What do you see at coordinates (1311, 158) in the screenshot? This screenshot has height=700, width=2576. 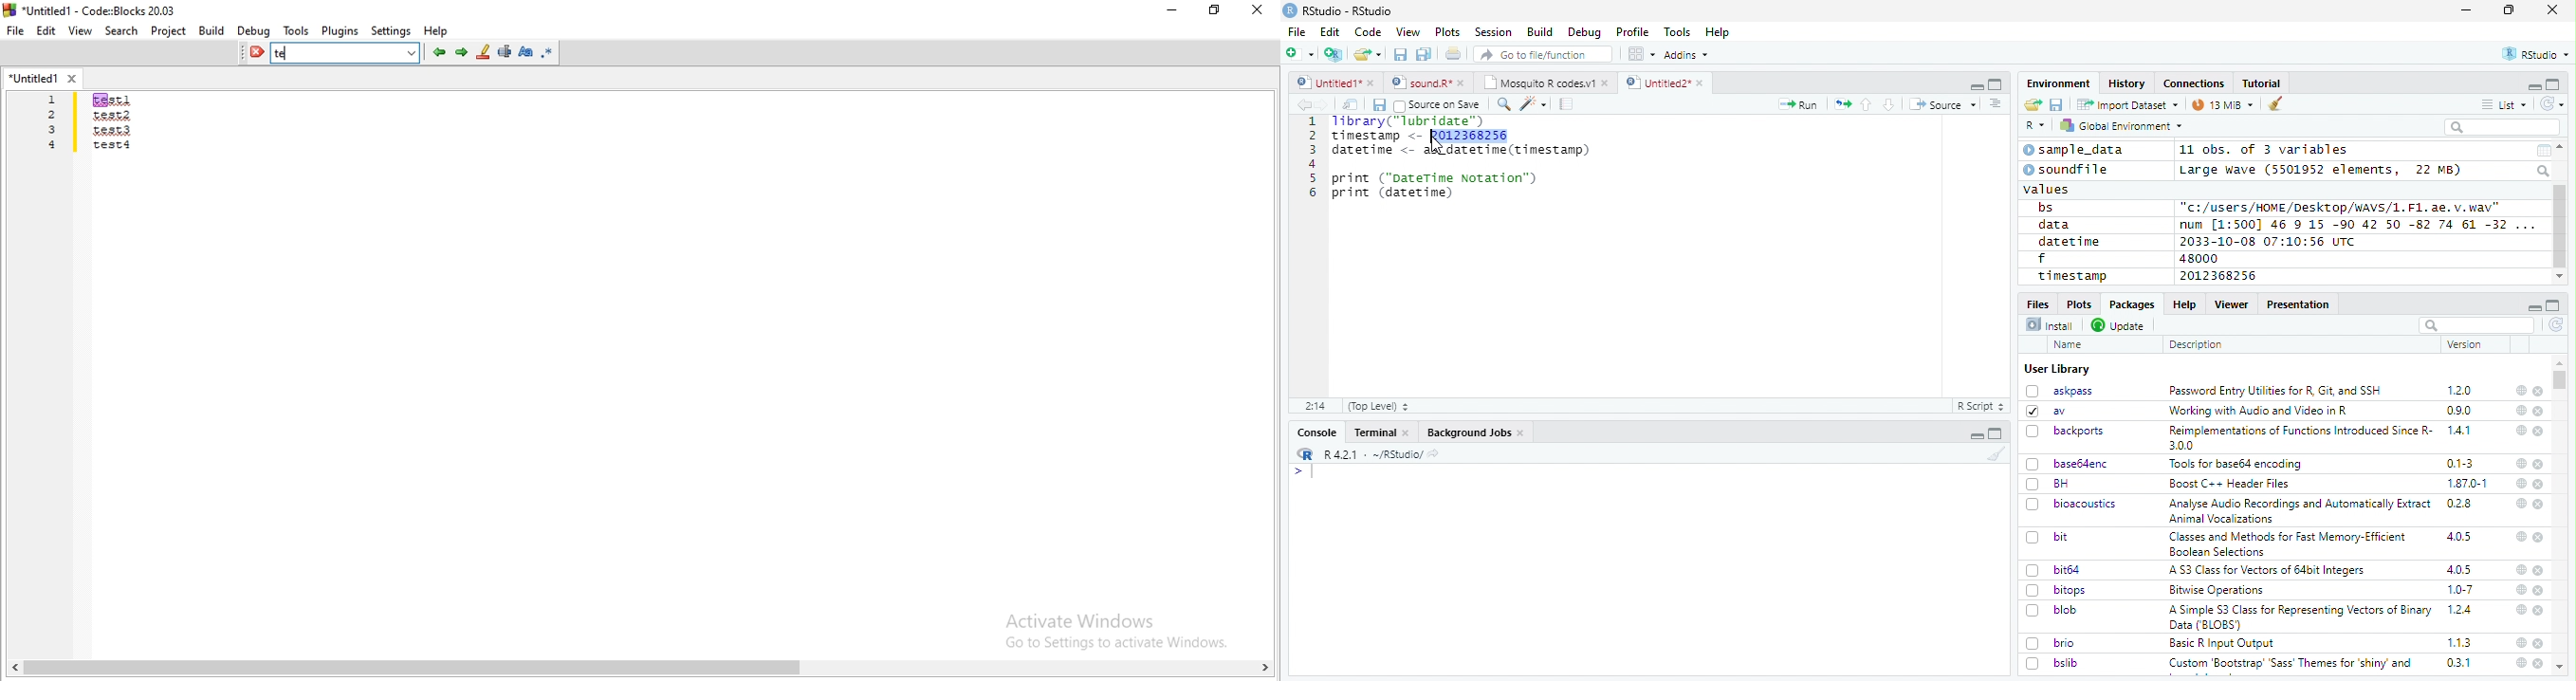 I see `Numbering line` at bounding box center [1311, 158].